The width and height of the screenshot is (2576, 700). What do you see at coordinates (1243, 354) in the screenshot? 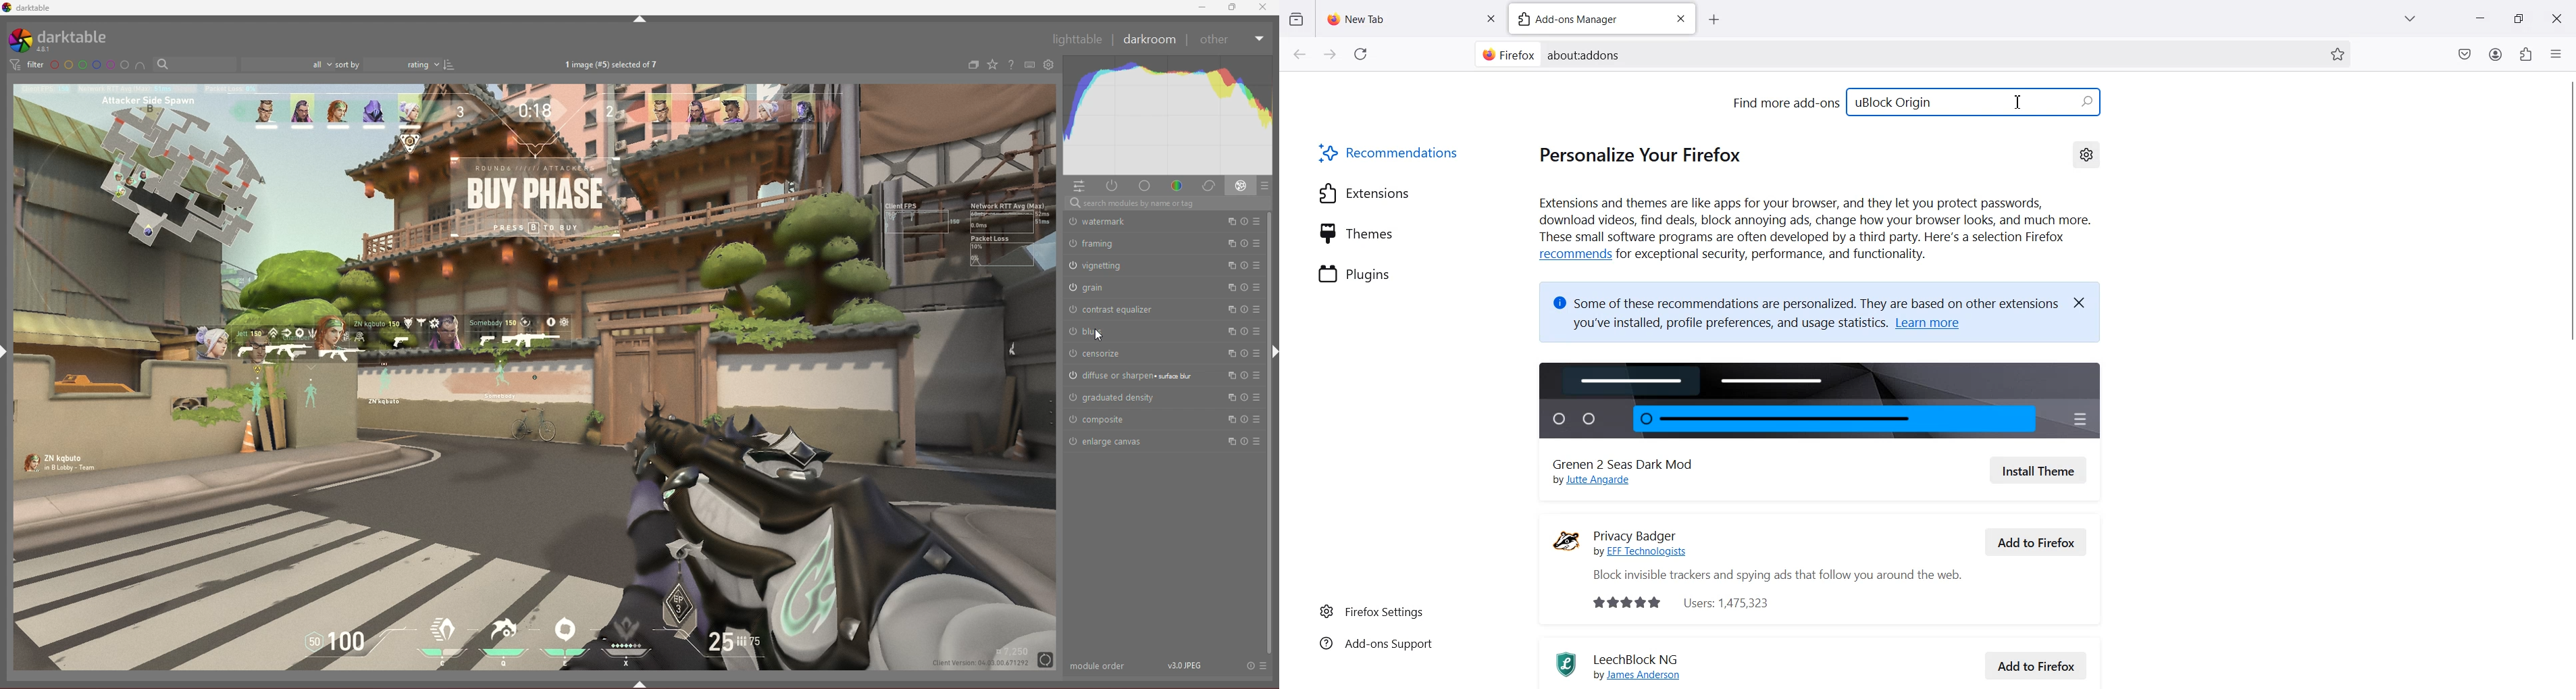
I see `reset` at bounding box center [1243, 354].